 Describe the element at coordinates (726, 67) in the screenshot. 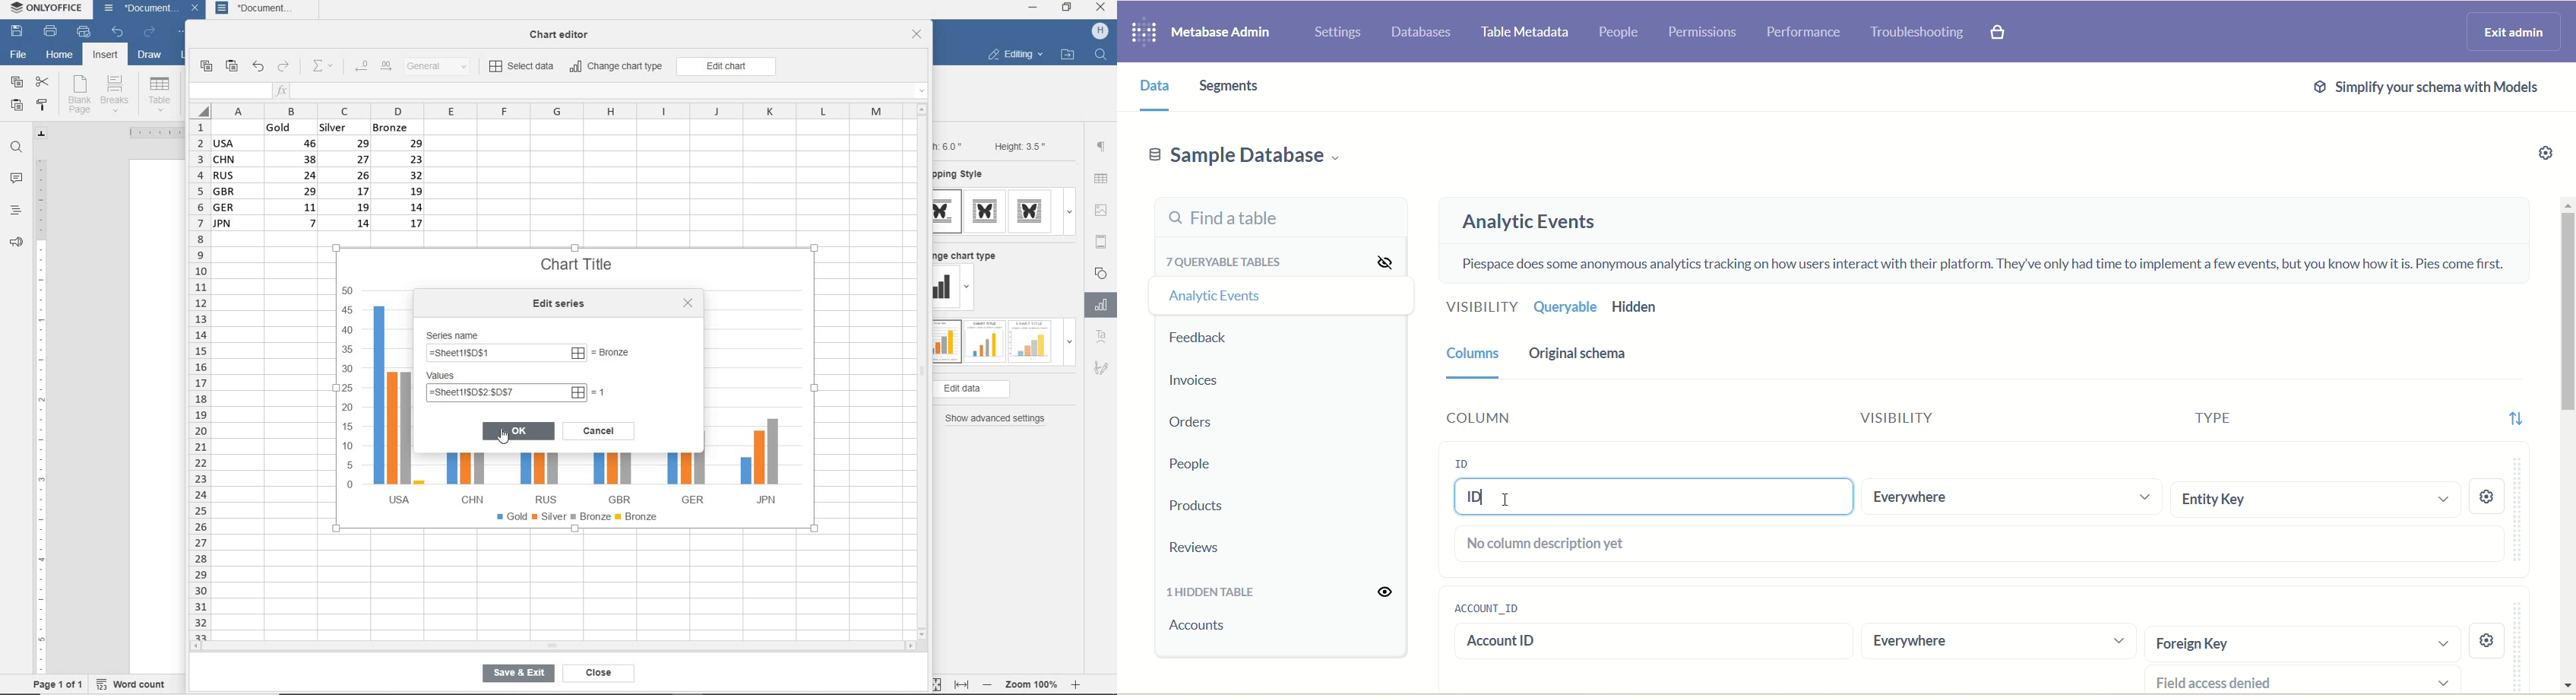

I see `edit chart` at that location.